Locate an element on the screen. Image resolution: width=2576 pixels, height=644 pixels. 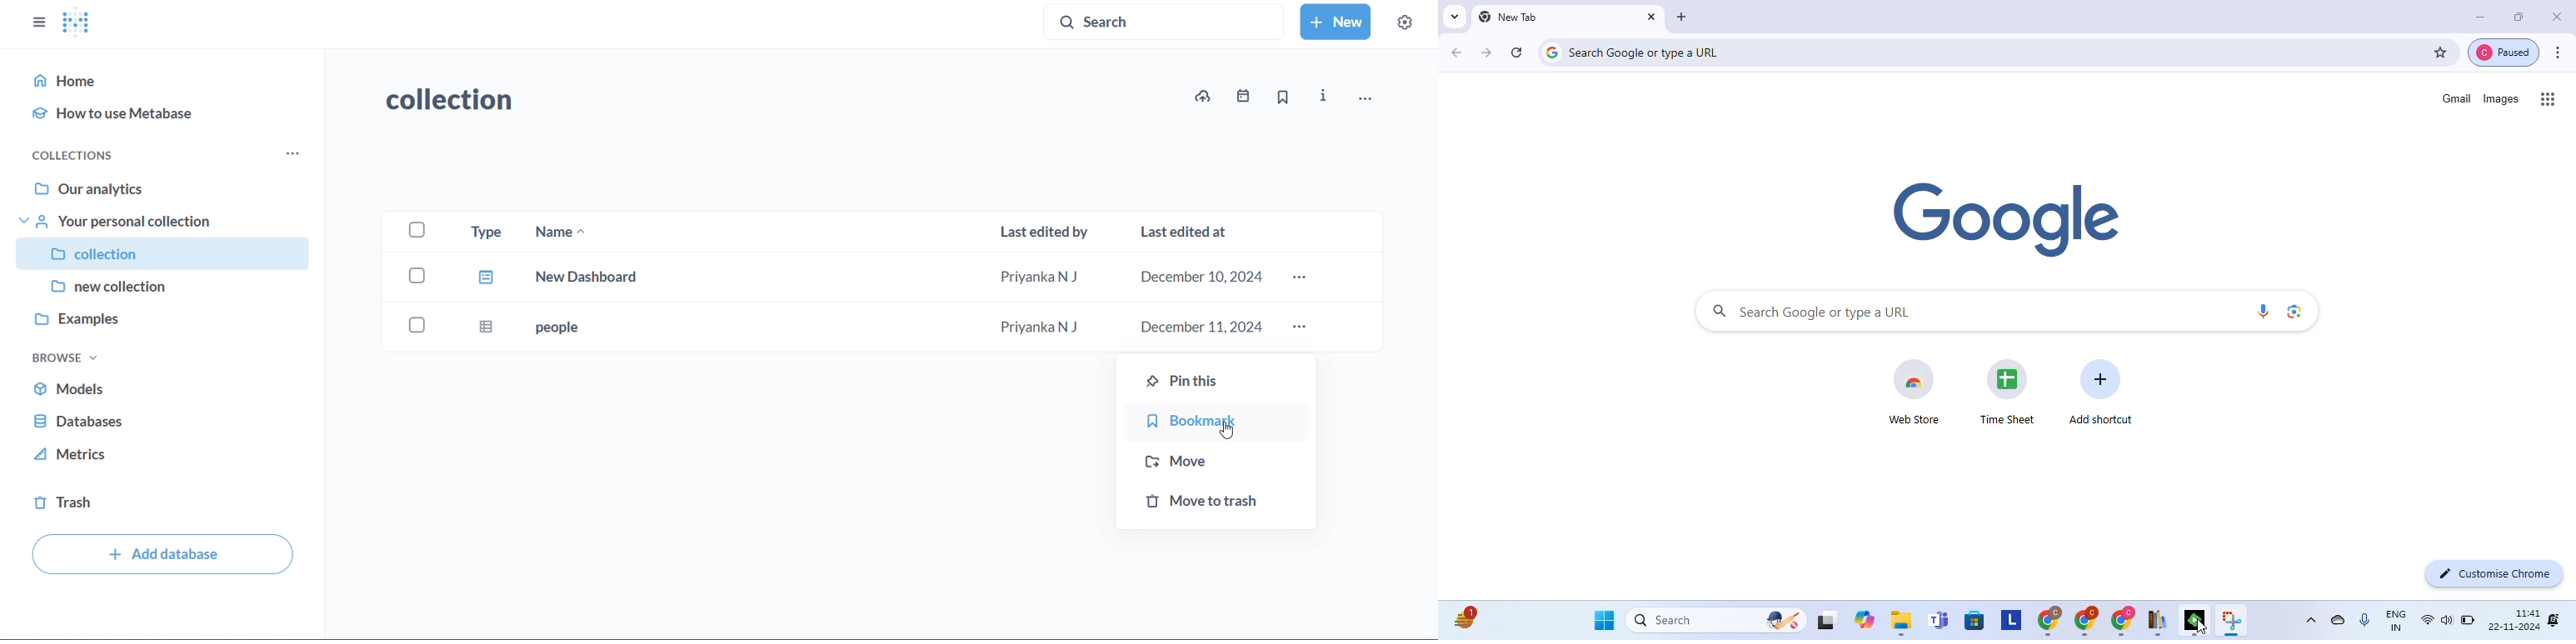
click to go back is located at coordinates (1455, 52).